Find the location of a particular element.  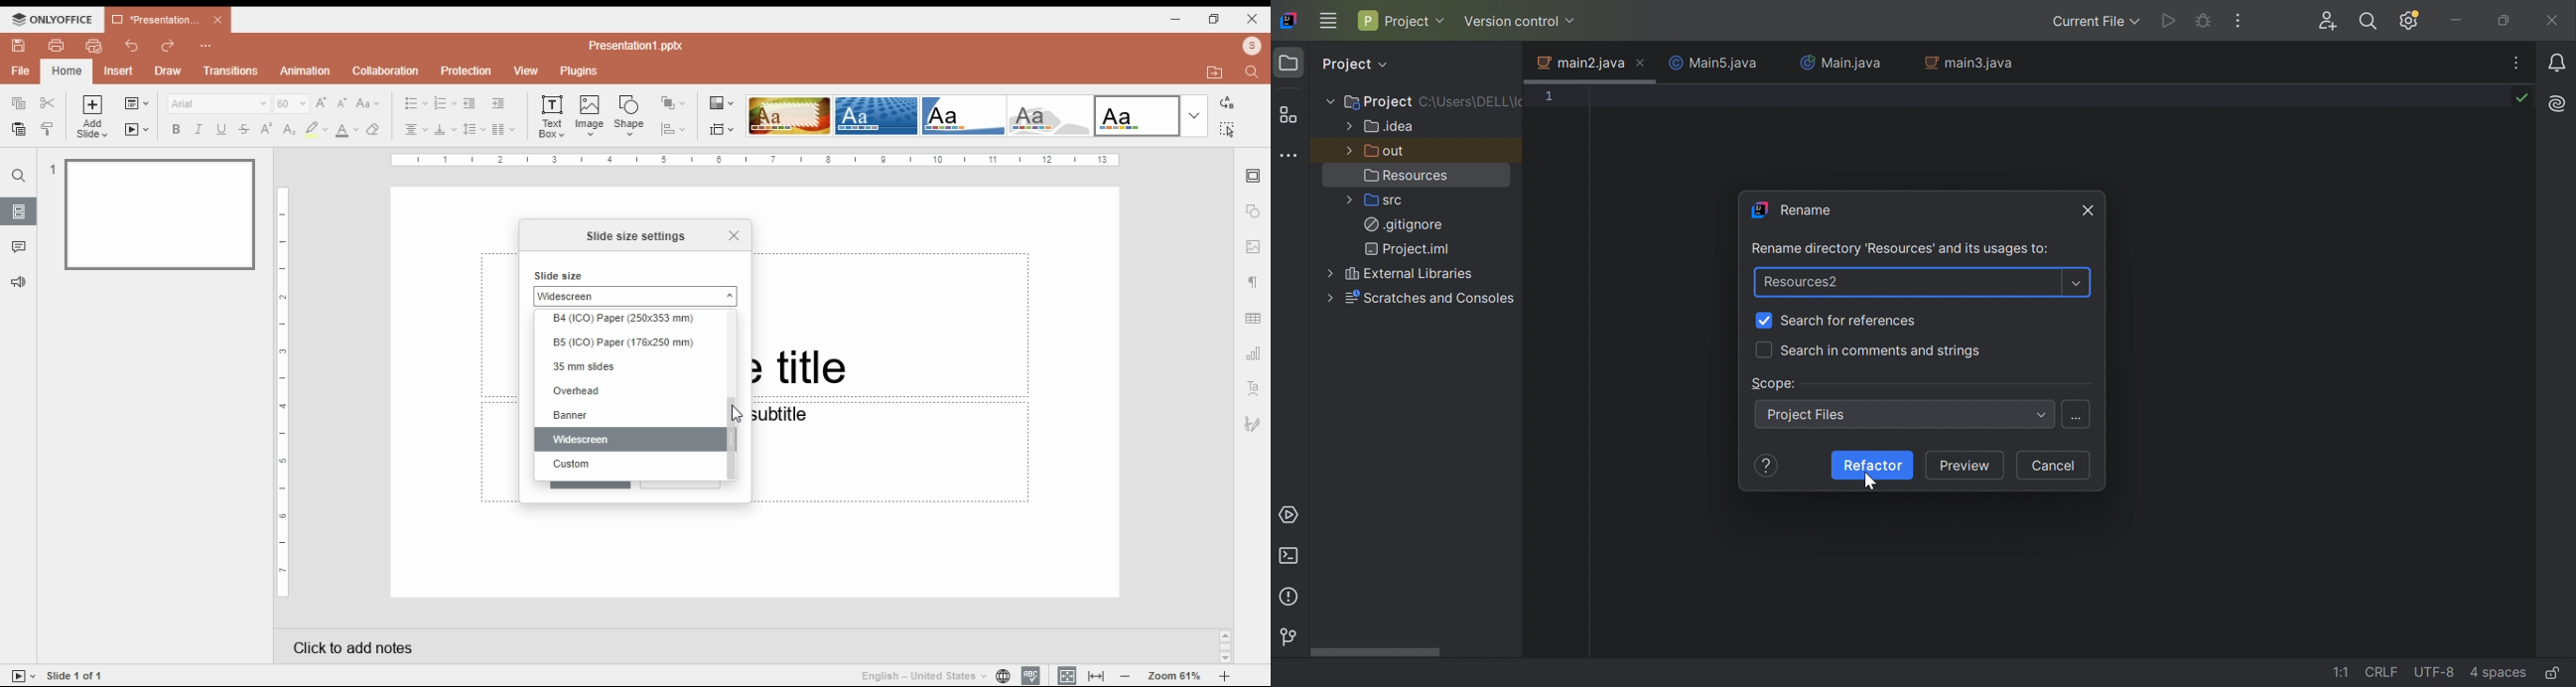

arrange shape is located at coordinates (672, 103).